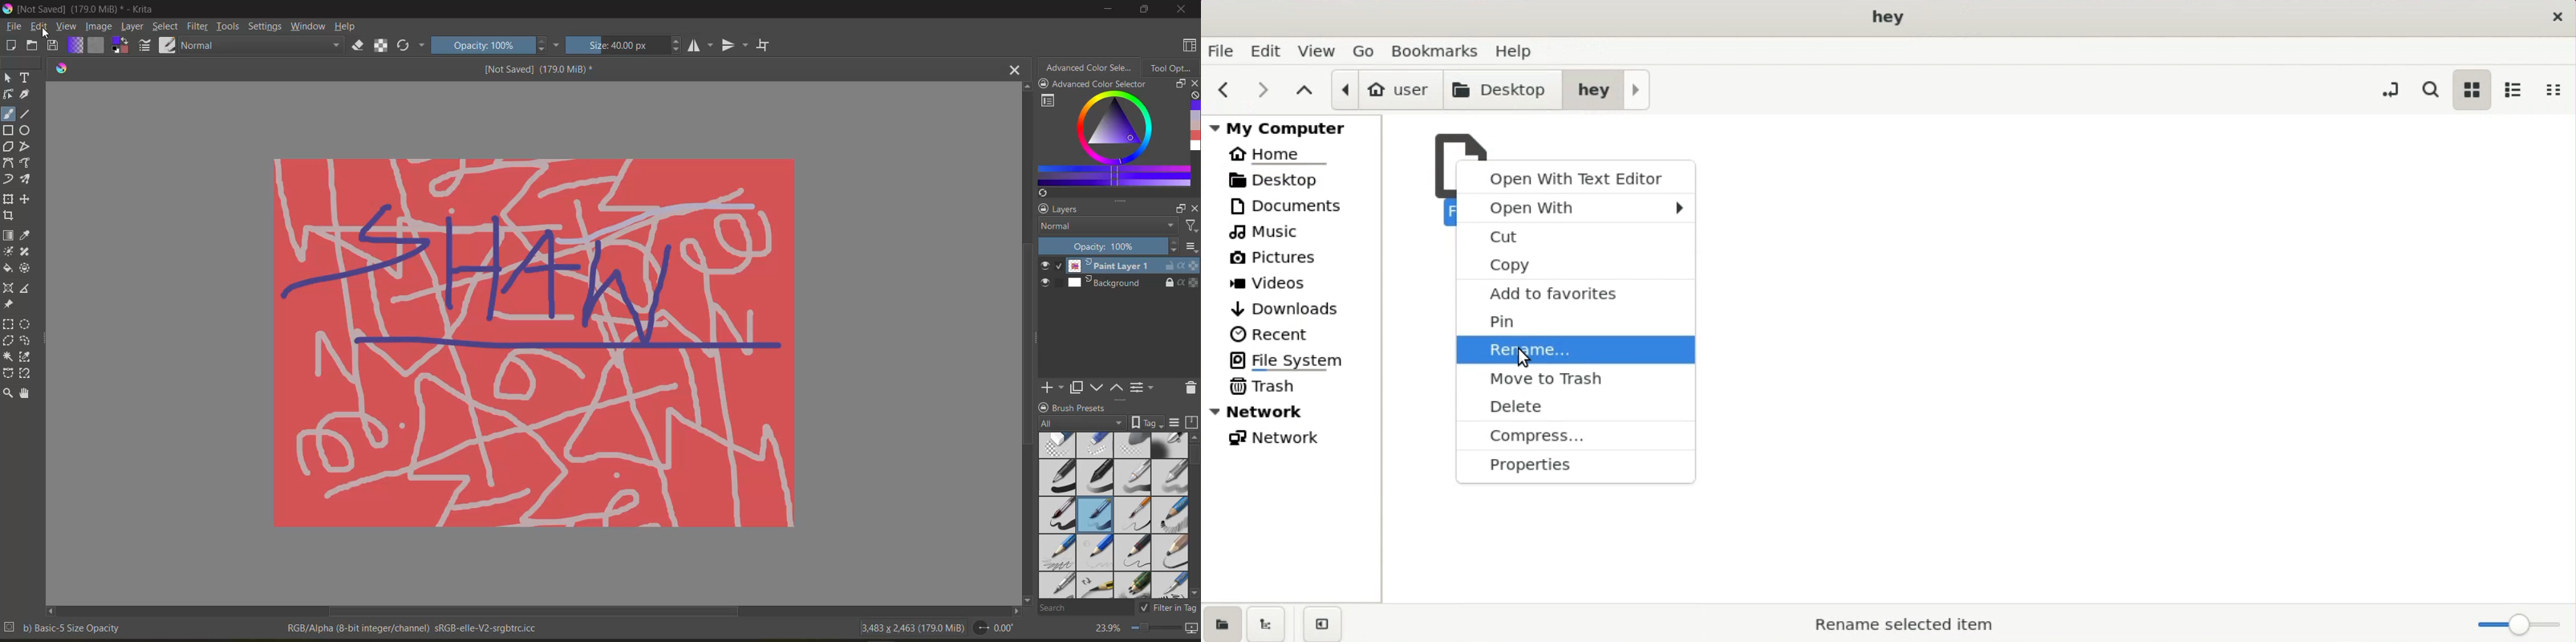  What do you see at coordinates (411, 48) in the screenshot?
I see `reload original preset` at bounding box center [411, 48].